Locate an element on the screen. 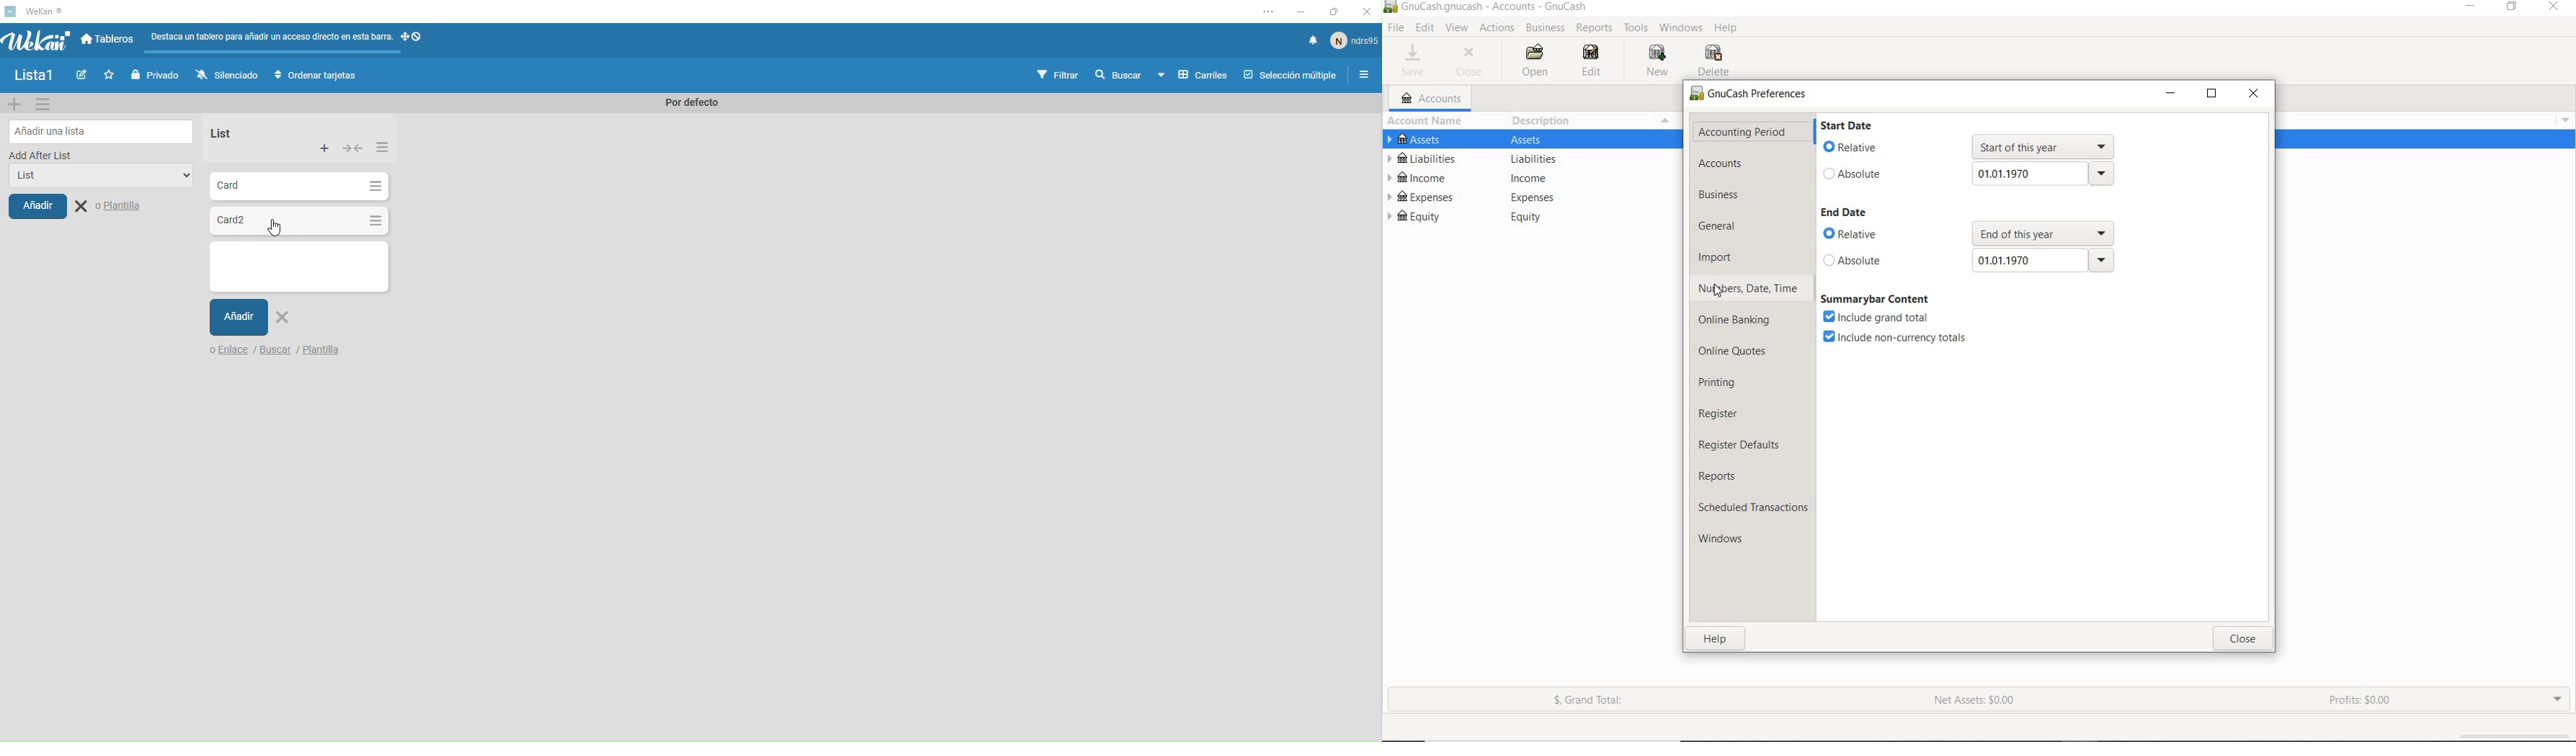 Image resolution: width=2576 pixels, height=756 pixels. write new is located at coordinates (79, 76).